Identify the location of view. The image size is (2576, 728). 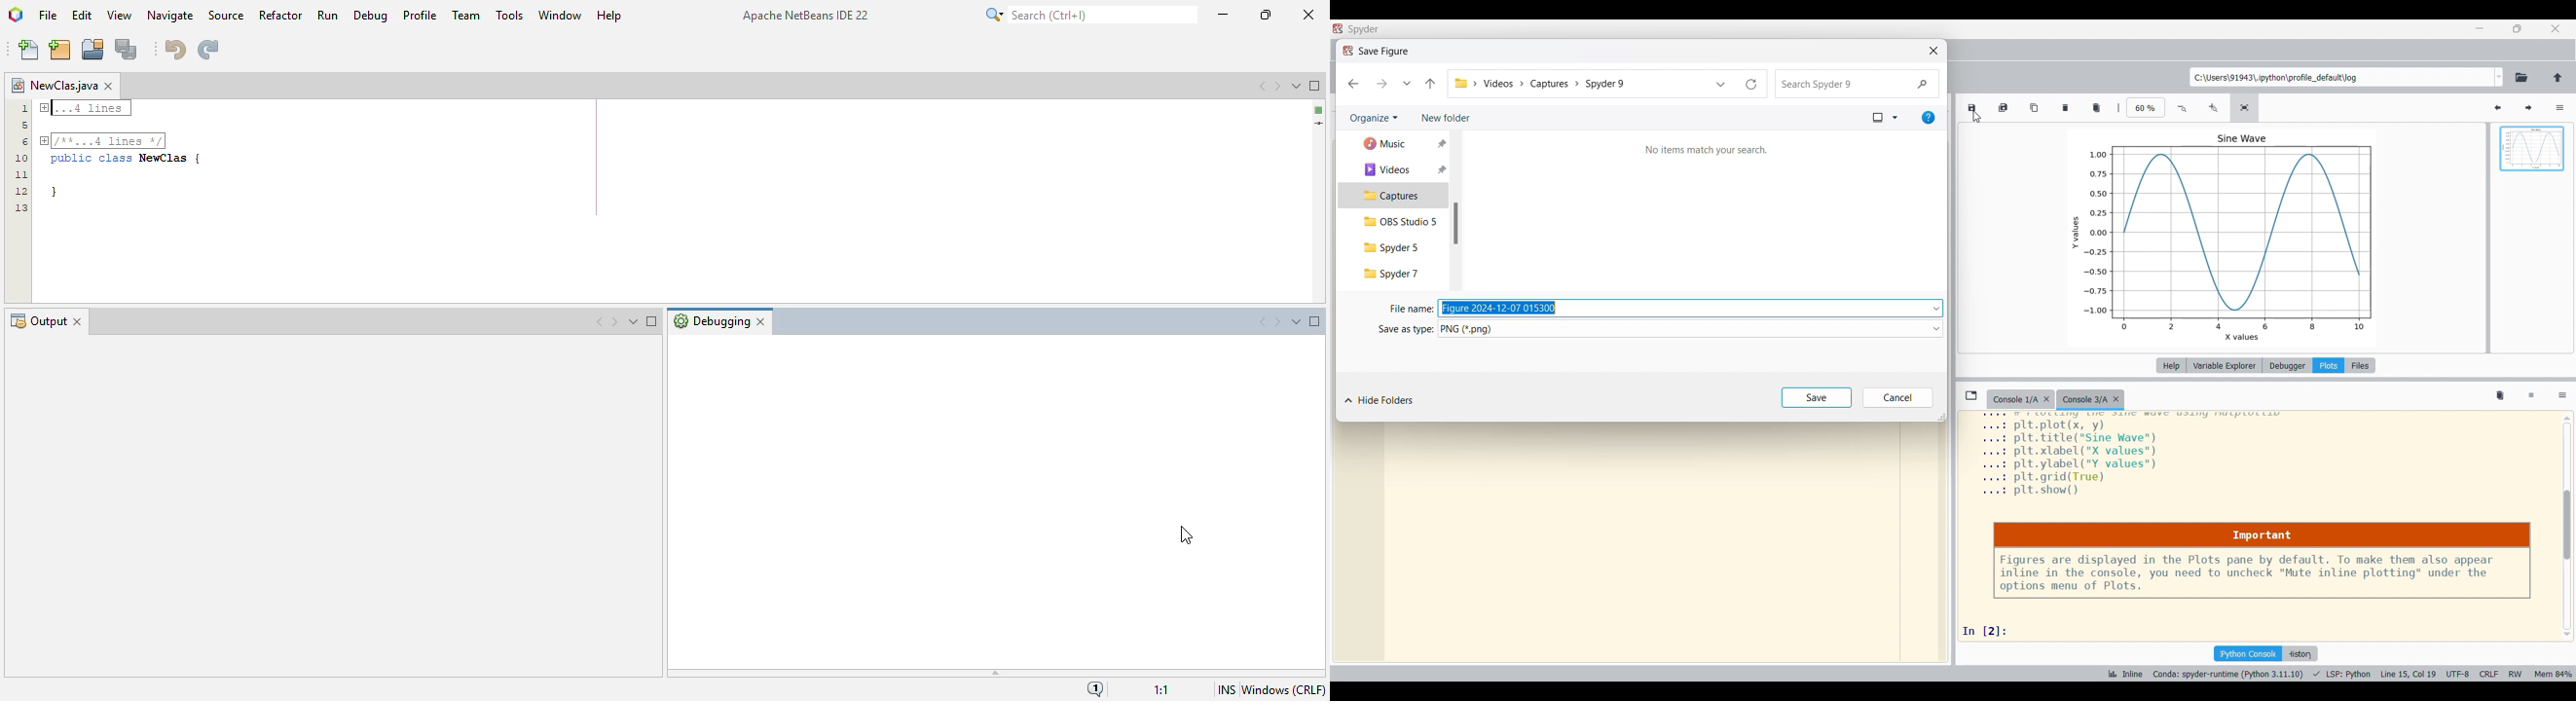
(120, 15).